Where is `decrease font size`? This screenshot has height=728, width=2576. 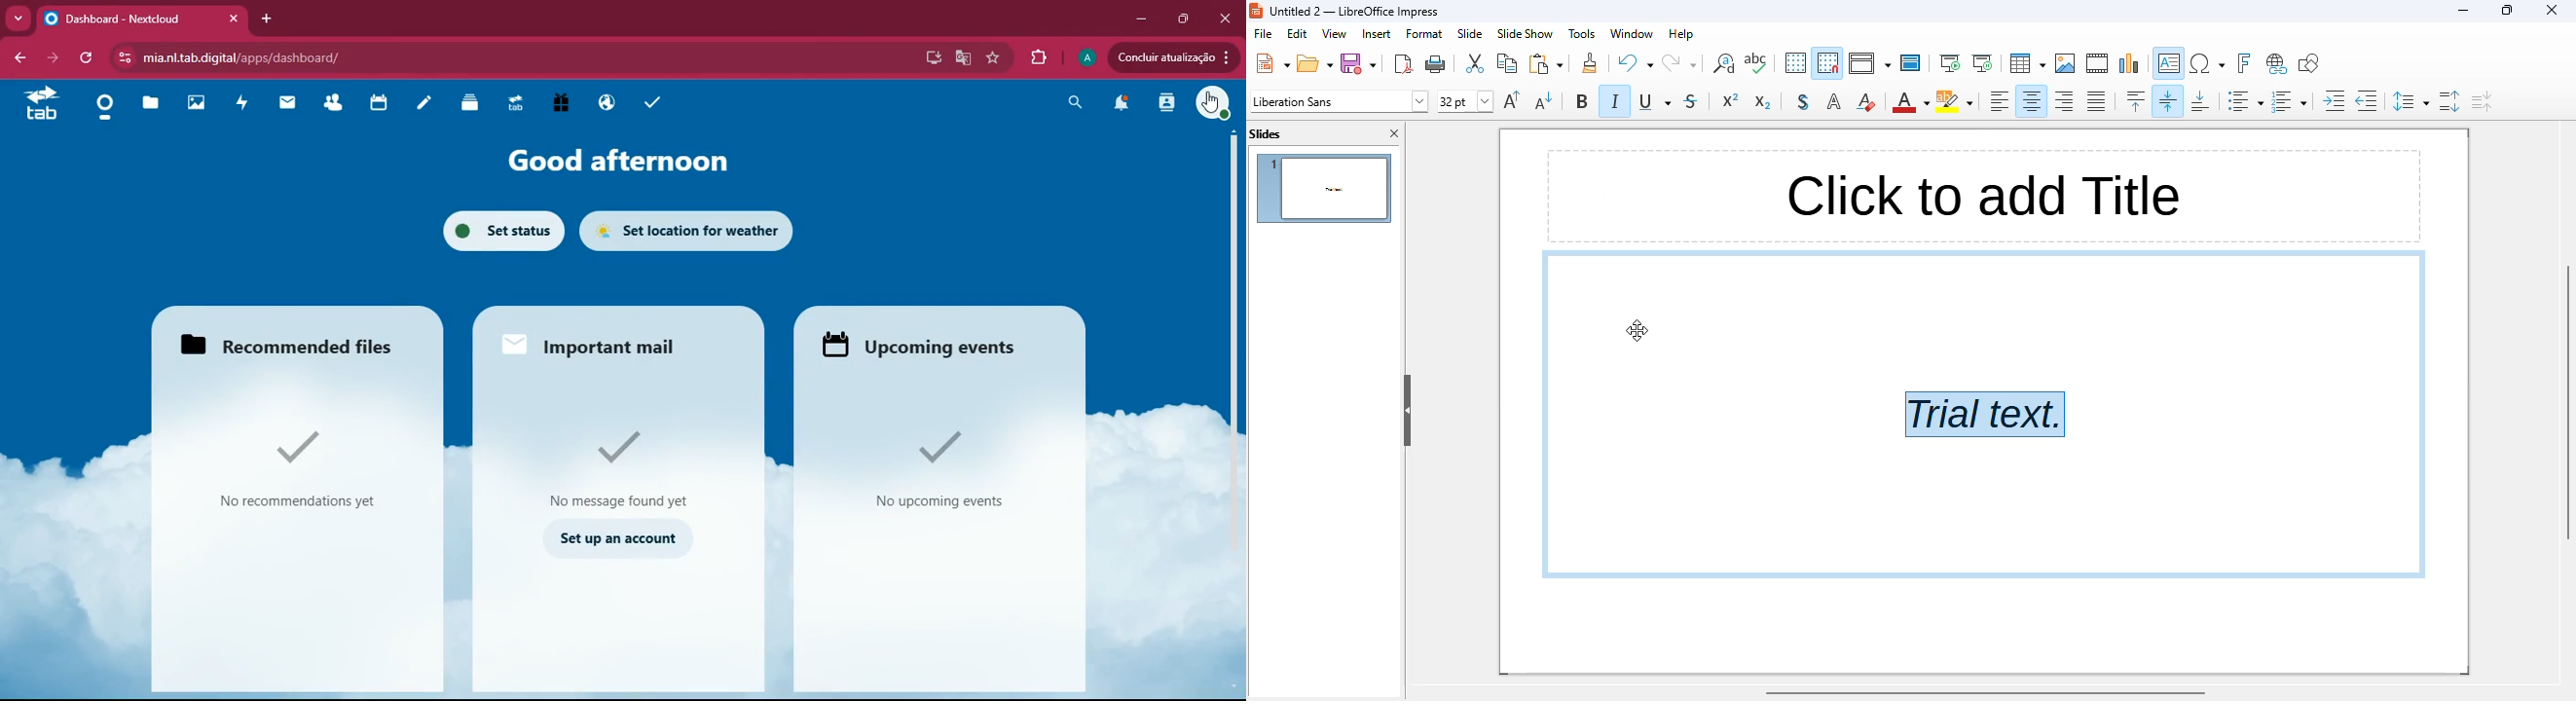 decrease font size is located at coordinates (1544, 100).